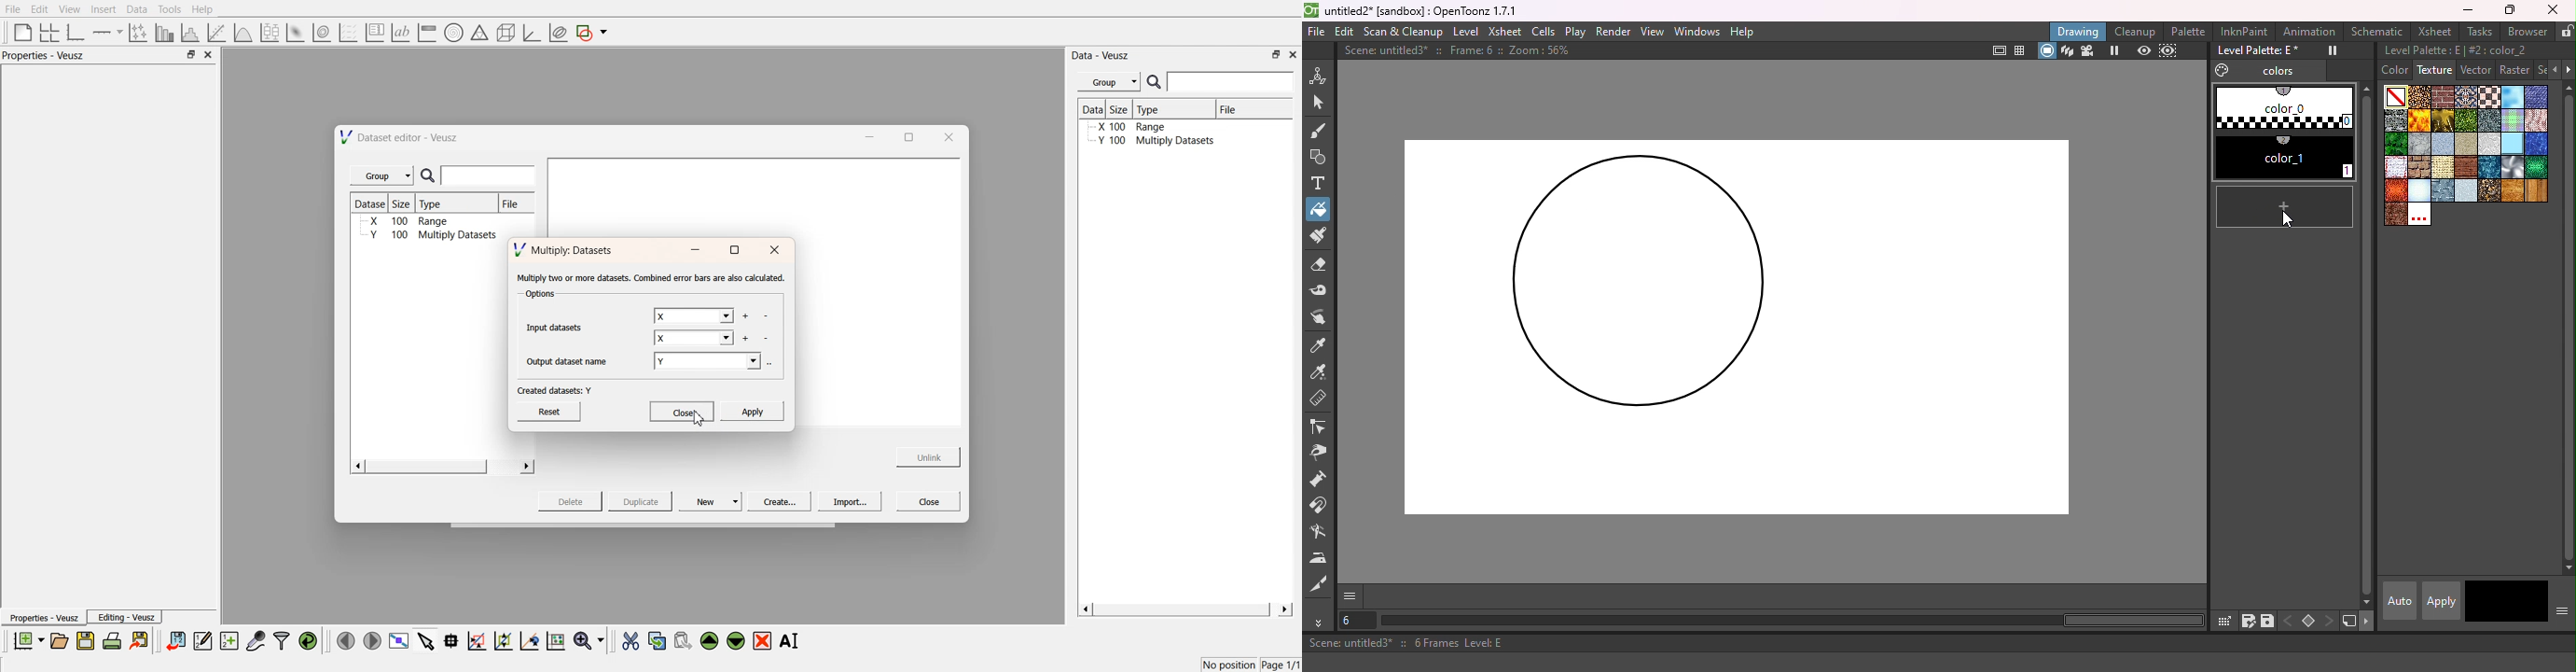  Describe the element at coordinates (709, 362) in the screenshot. I see `Y` at that location.